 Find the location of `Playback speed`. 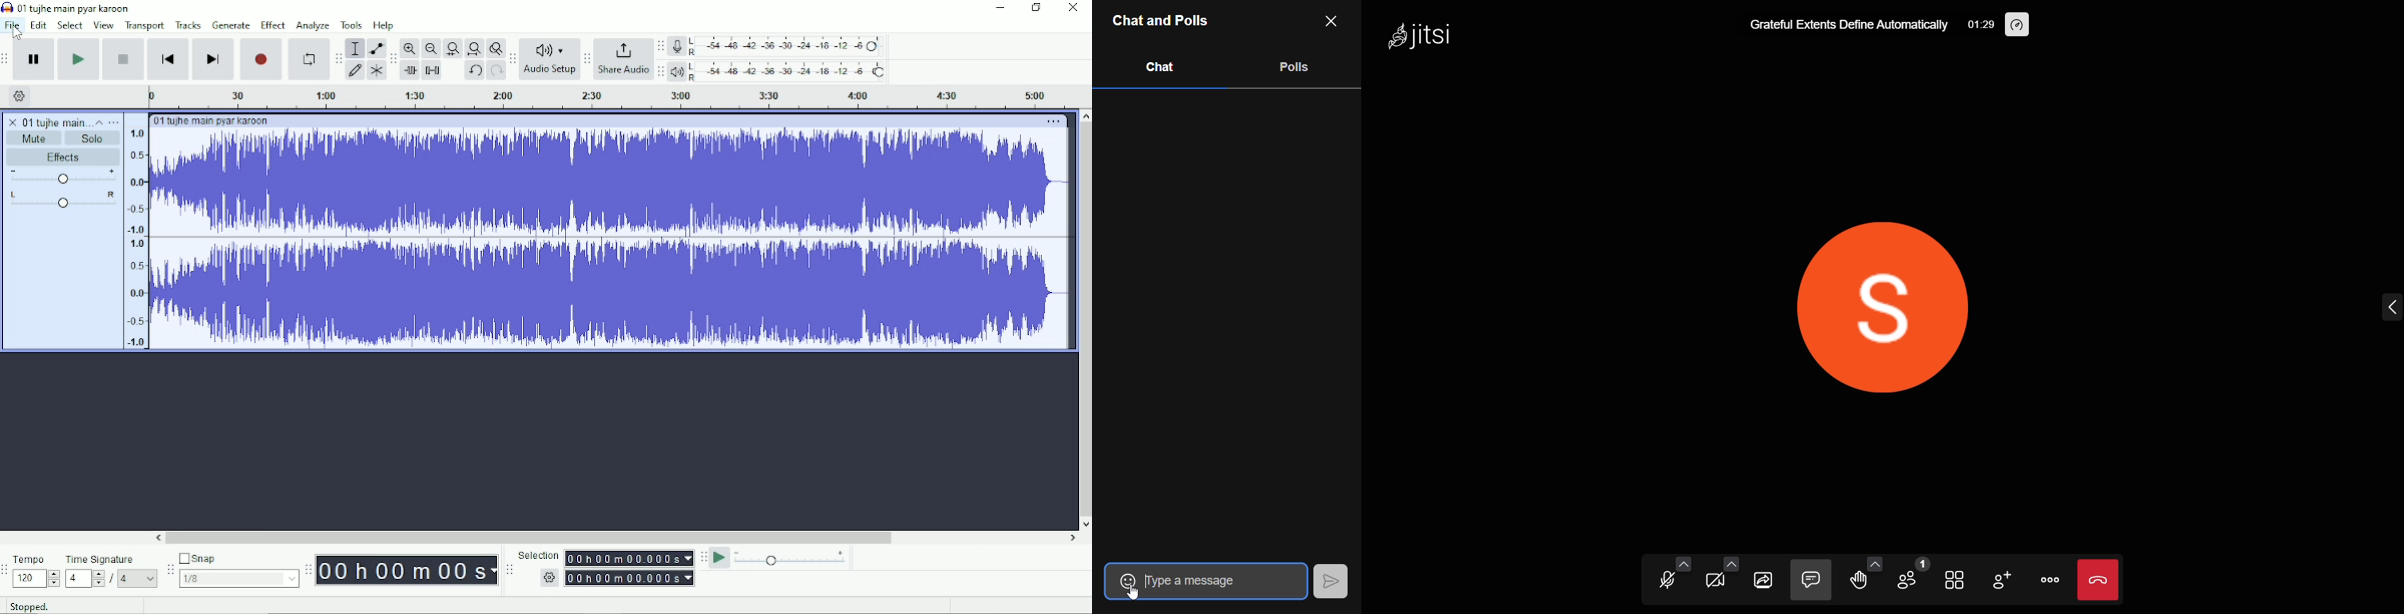

Playback speed is located at coordinates (792, 558).